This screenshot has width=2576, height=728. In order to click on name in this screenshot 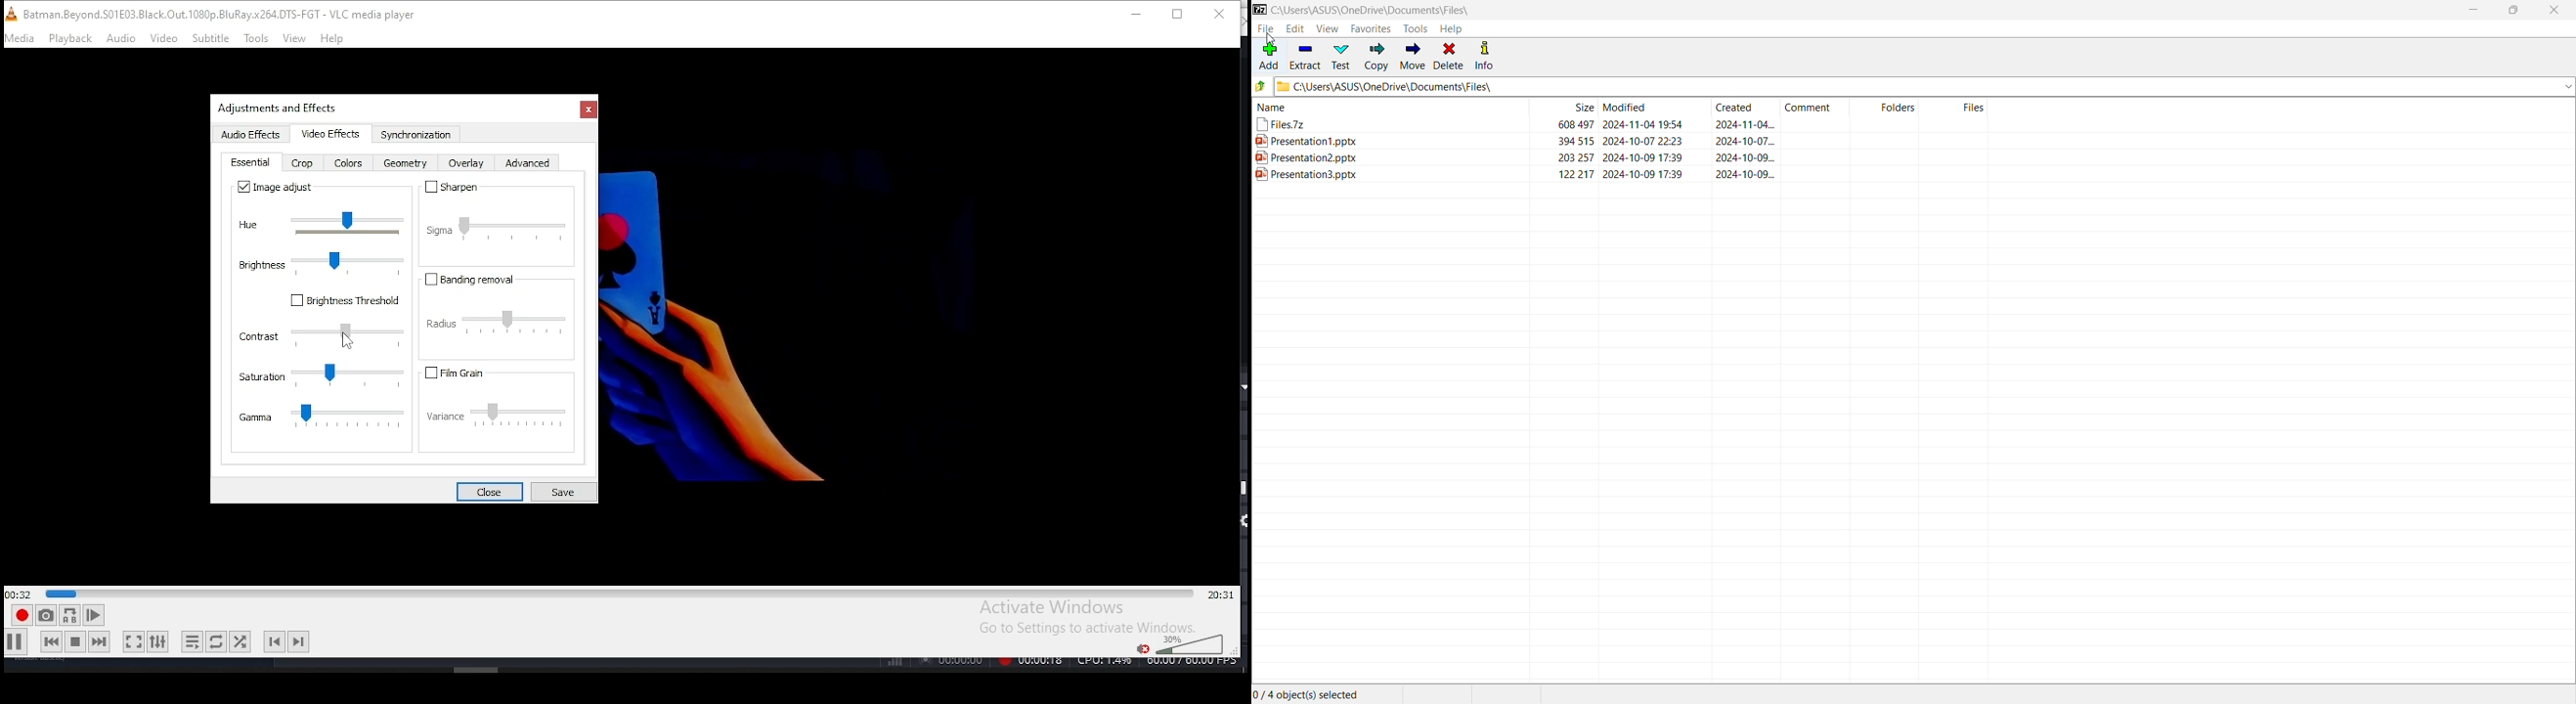, I will do `click(1286, 106)`.